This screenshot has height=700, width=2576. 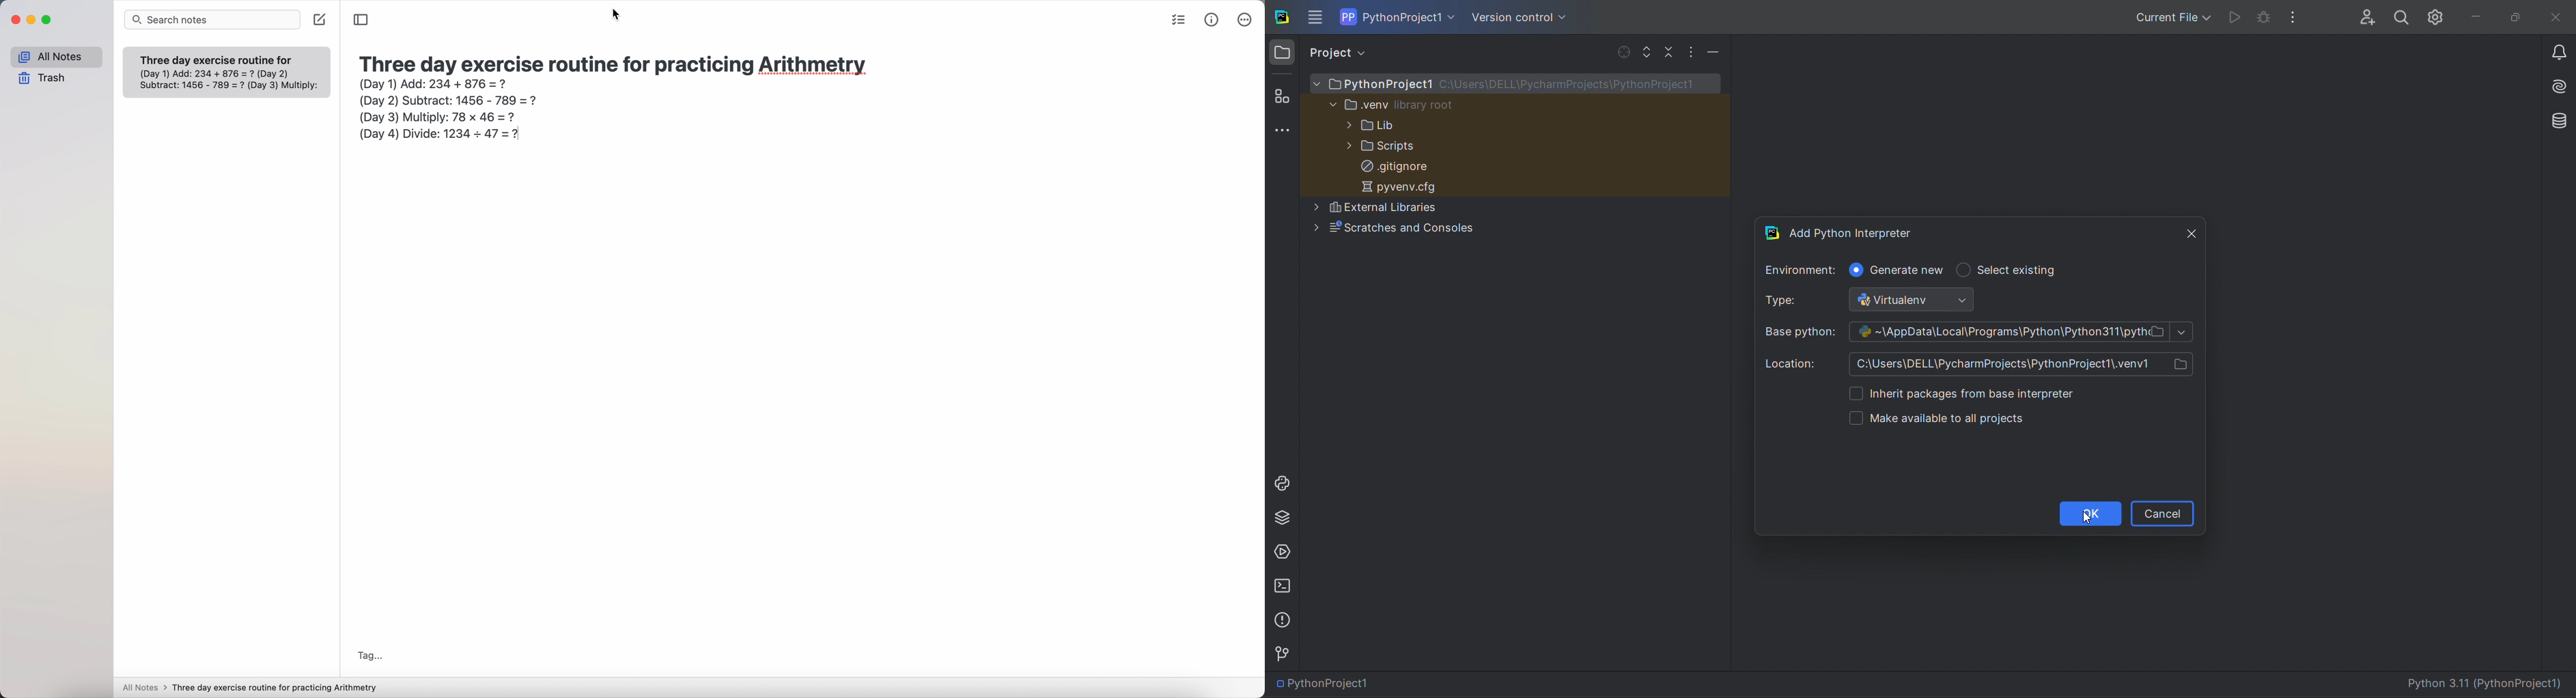 What do you see at coordinates (1647, 52) in the screenshot?
I see `expand file` at bounding box center [1647, 52].